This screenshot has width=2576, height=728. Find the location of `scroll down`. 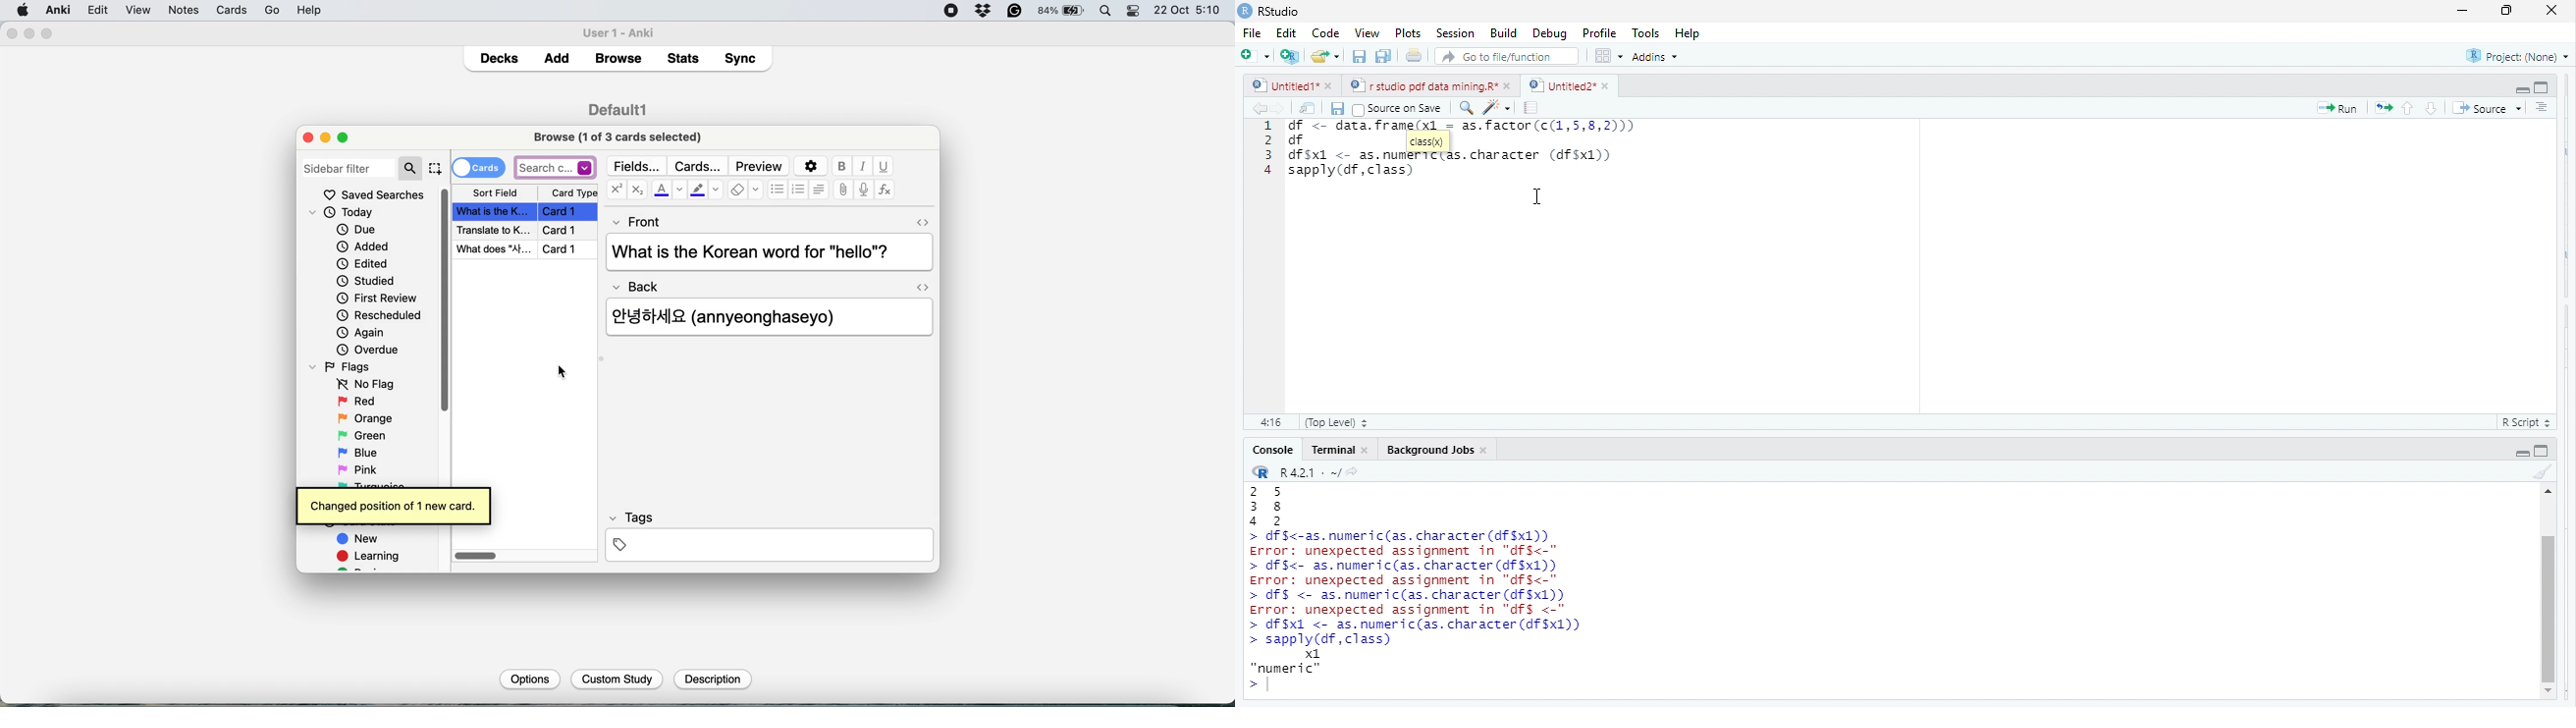

scroll down is located at coordinates (2551, 690).